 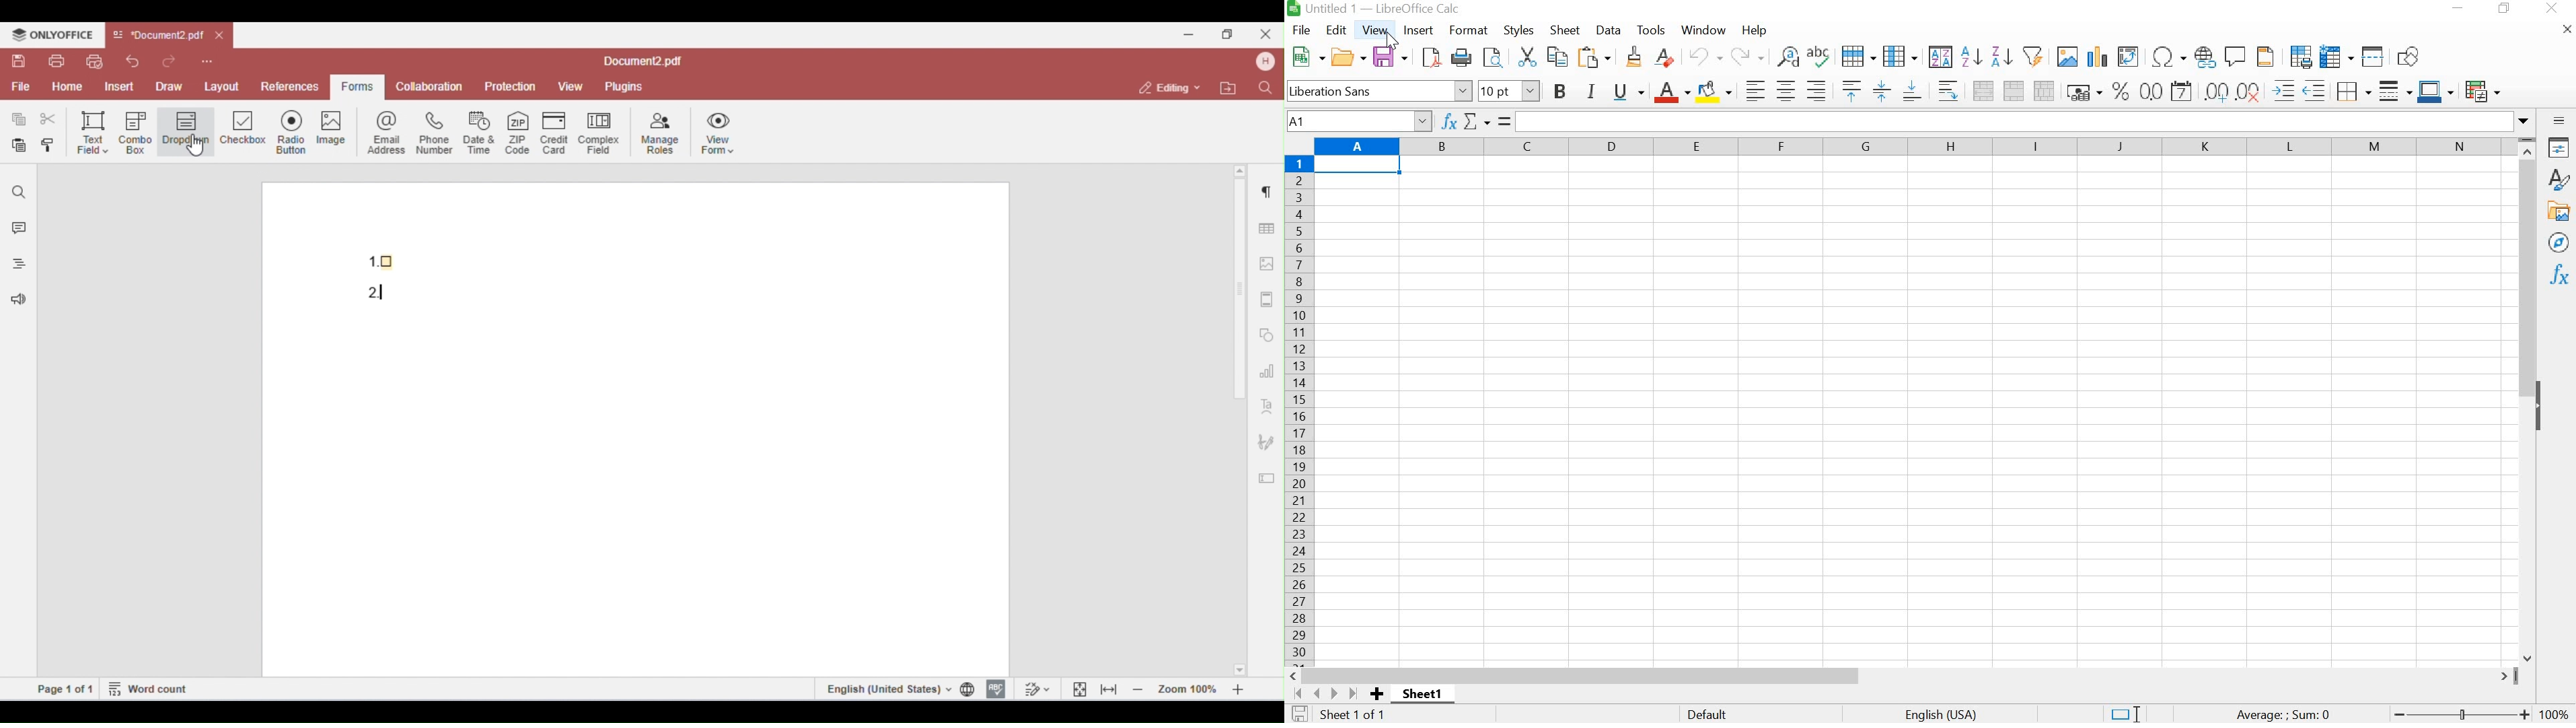 I want to click on UNDERLINE, so click(x=1629, y=92).